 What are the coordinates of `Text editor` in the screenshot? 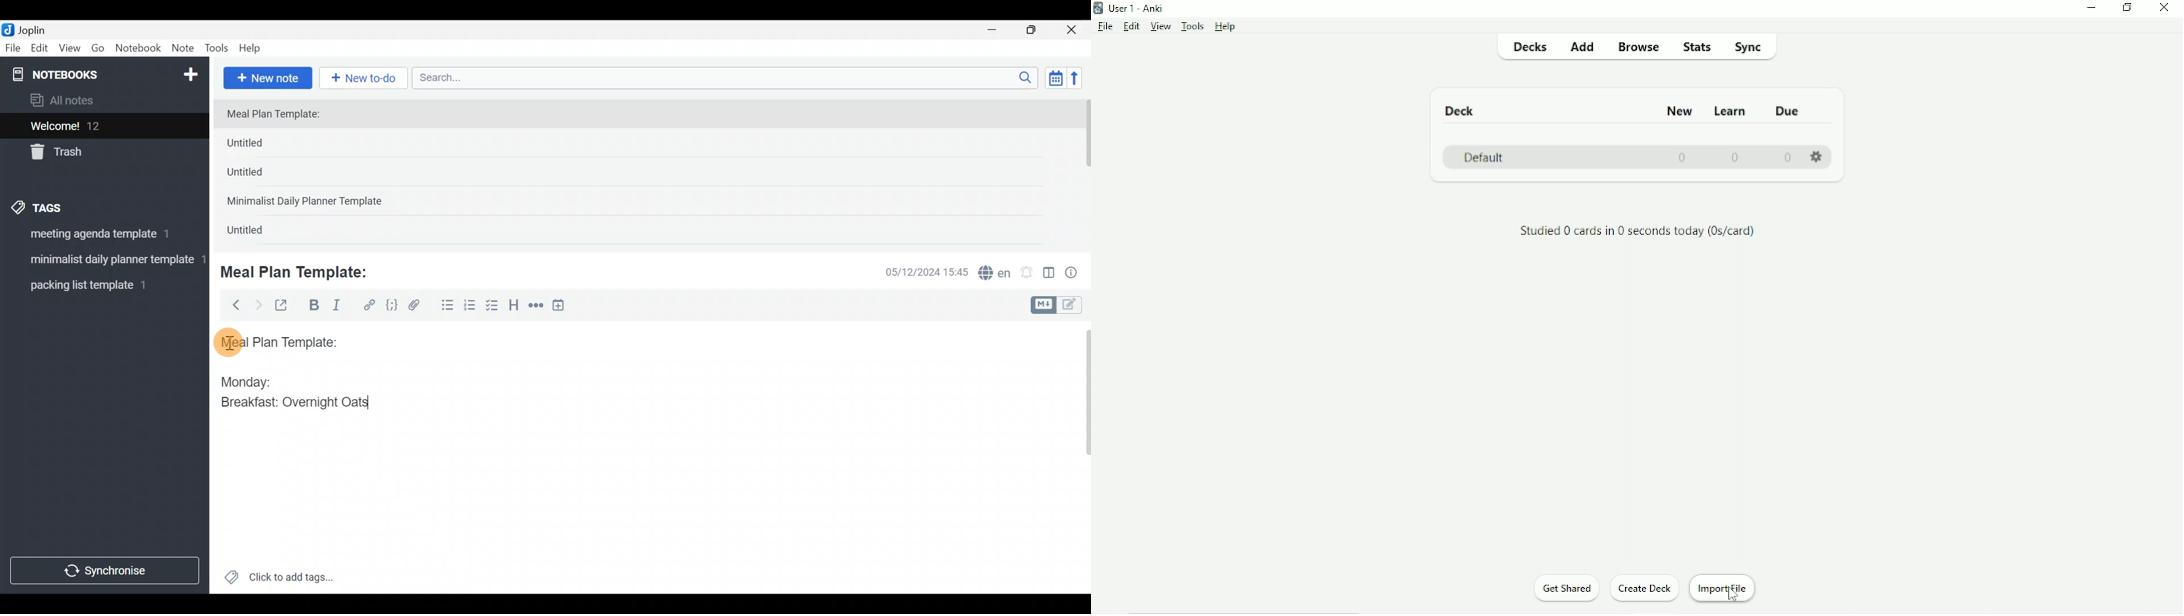 It's located at (634, 494).